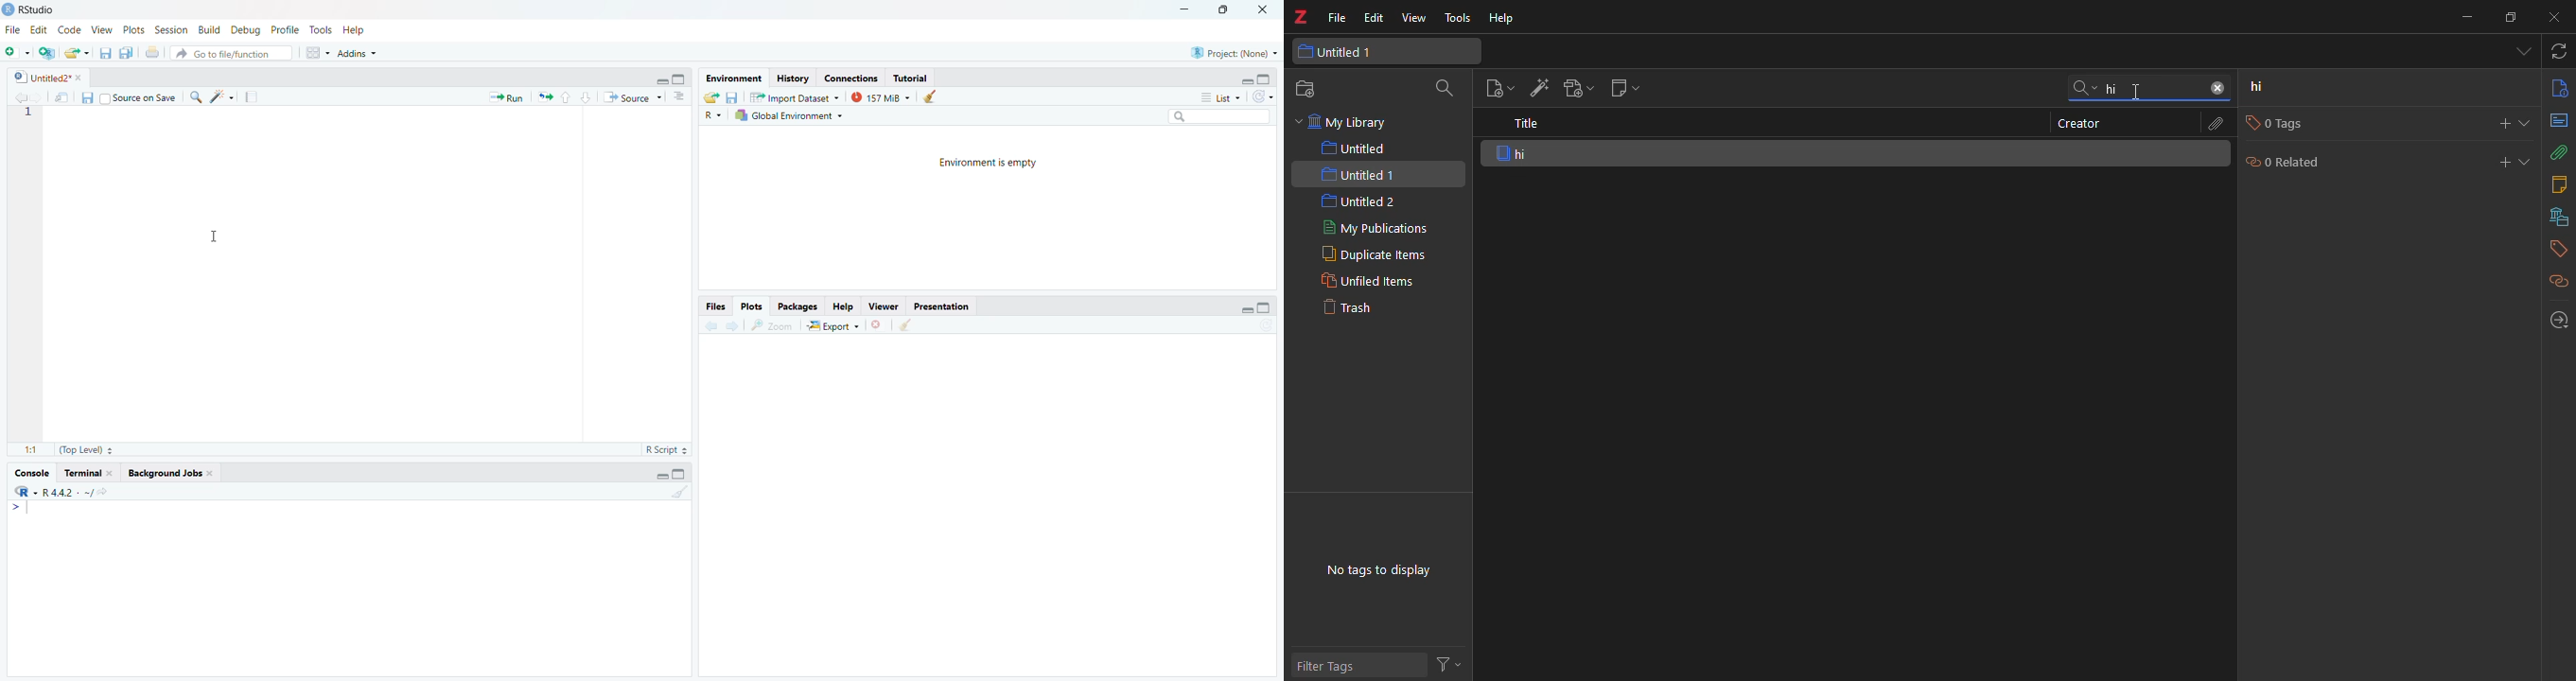 The image size is (2576, 700). I want to click on new file, so click(16, 54).